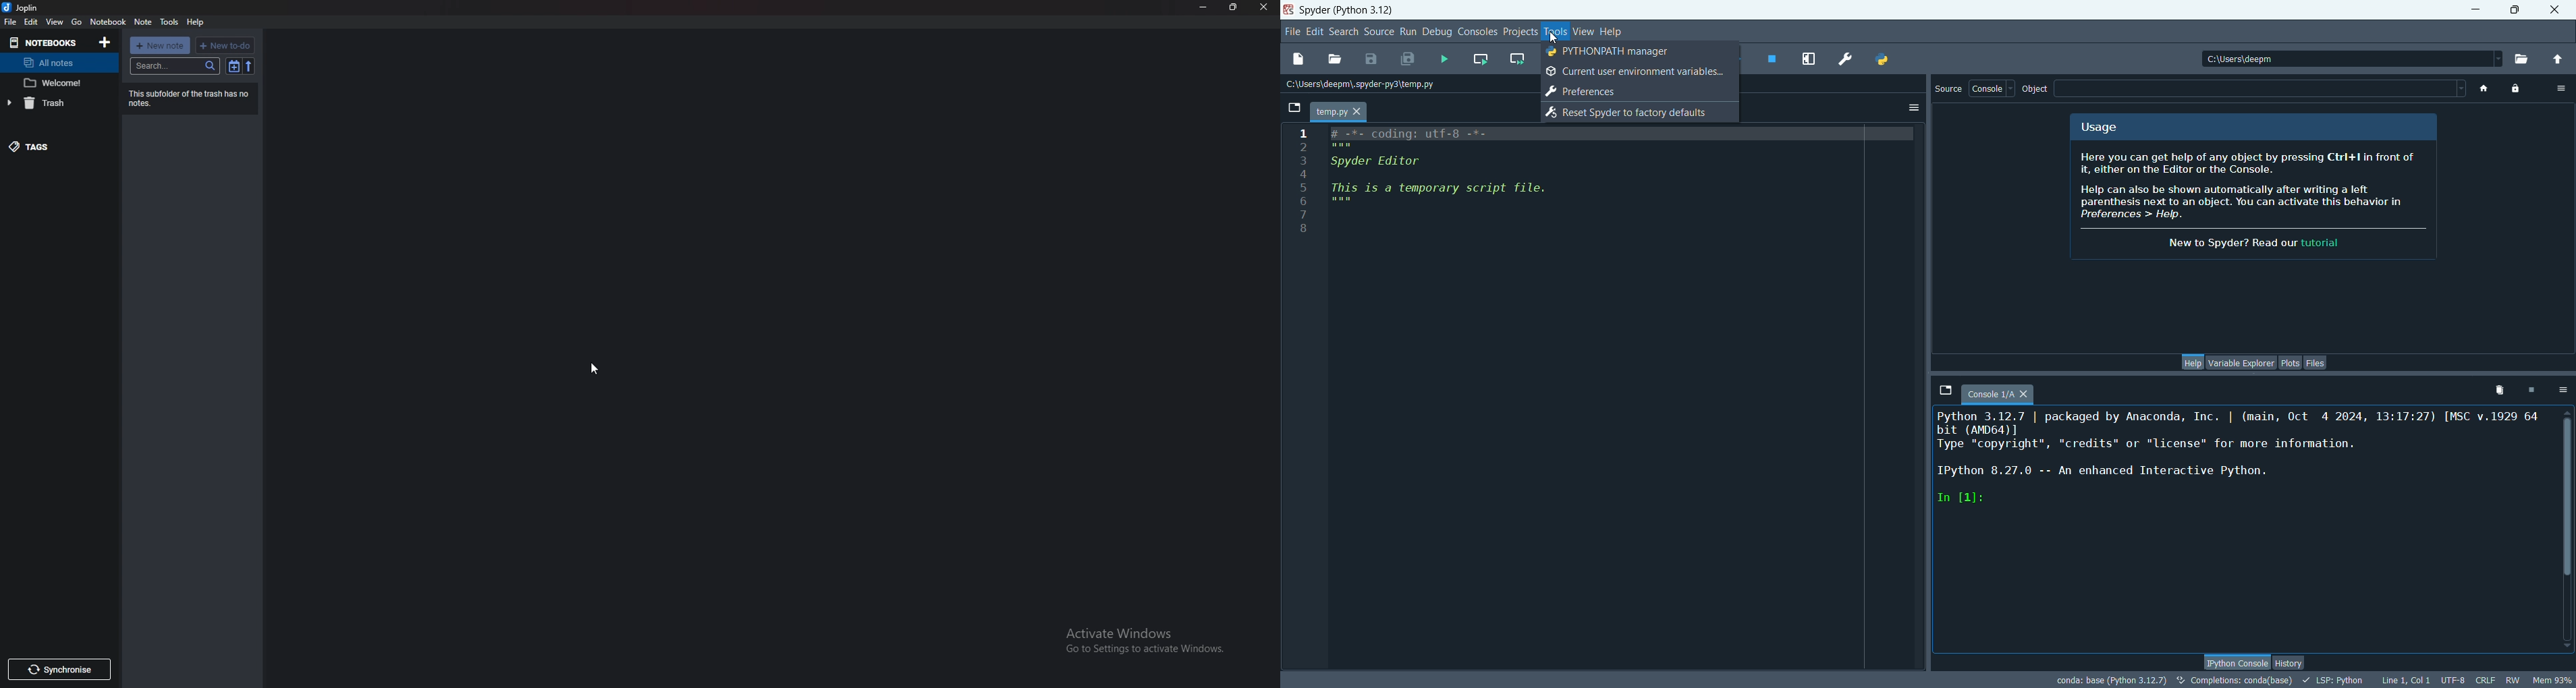 This screenshot has height=700, width=2576. Describe the element at coordinates (2243, 364) in the screenshot. I see `variable explorer` at that location.